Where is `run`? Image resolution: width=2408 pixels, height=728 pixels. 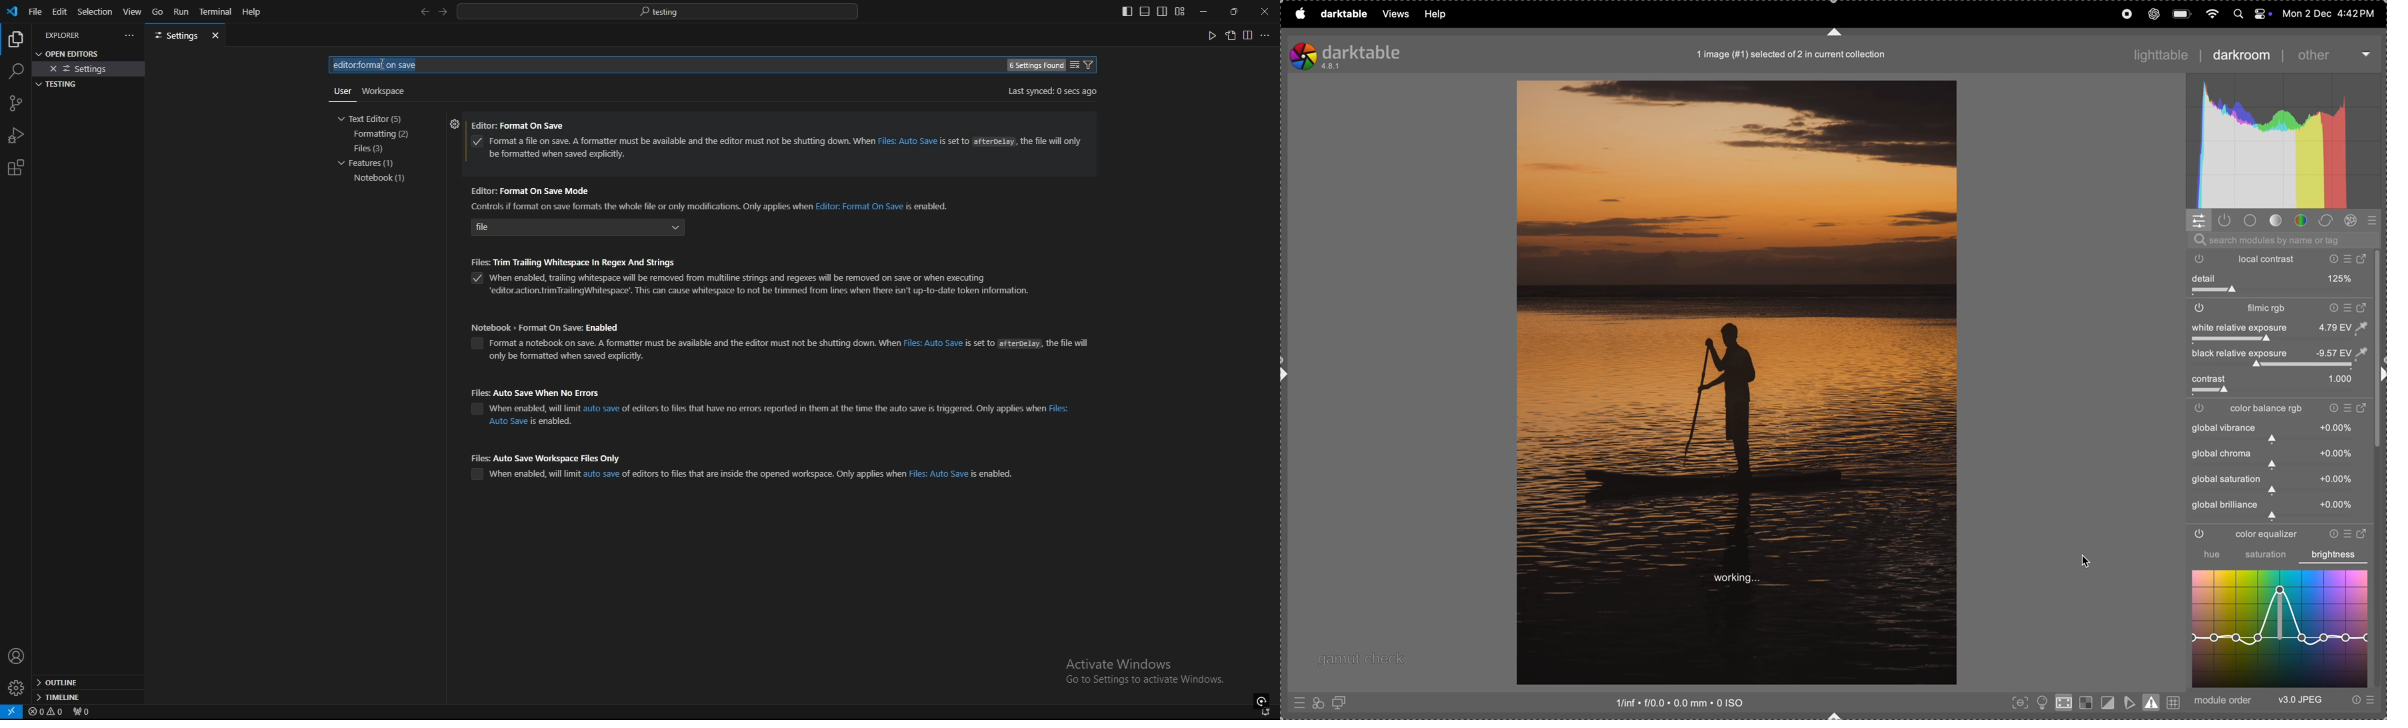
run is located at coordinates (180, 12).